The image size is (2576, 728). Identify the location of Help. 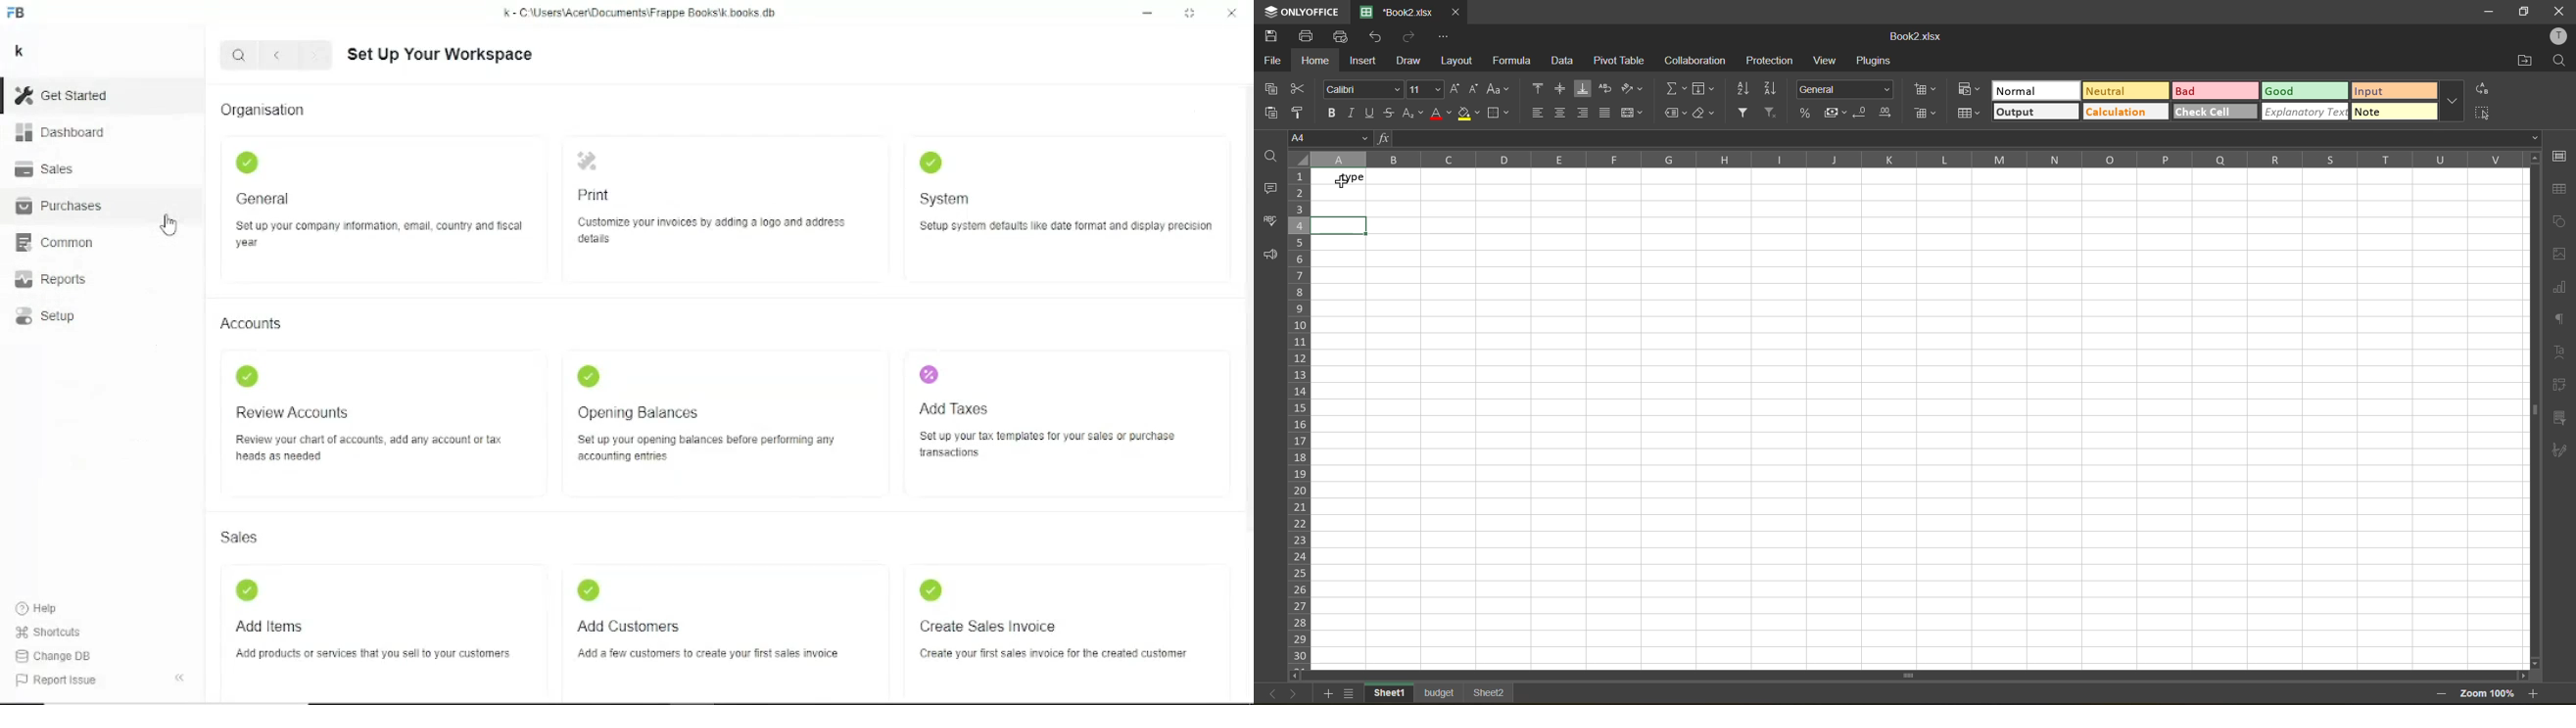
(38, 607).